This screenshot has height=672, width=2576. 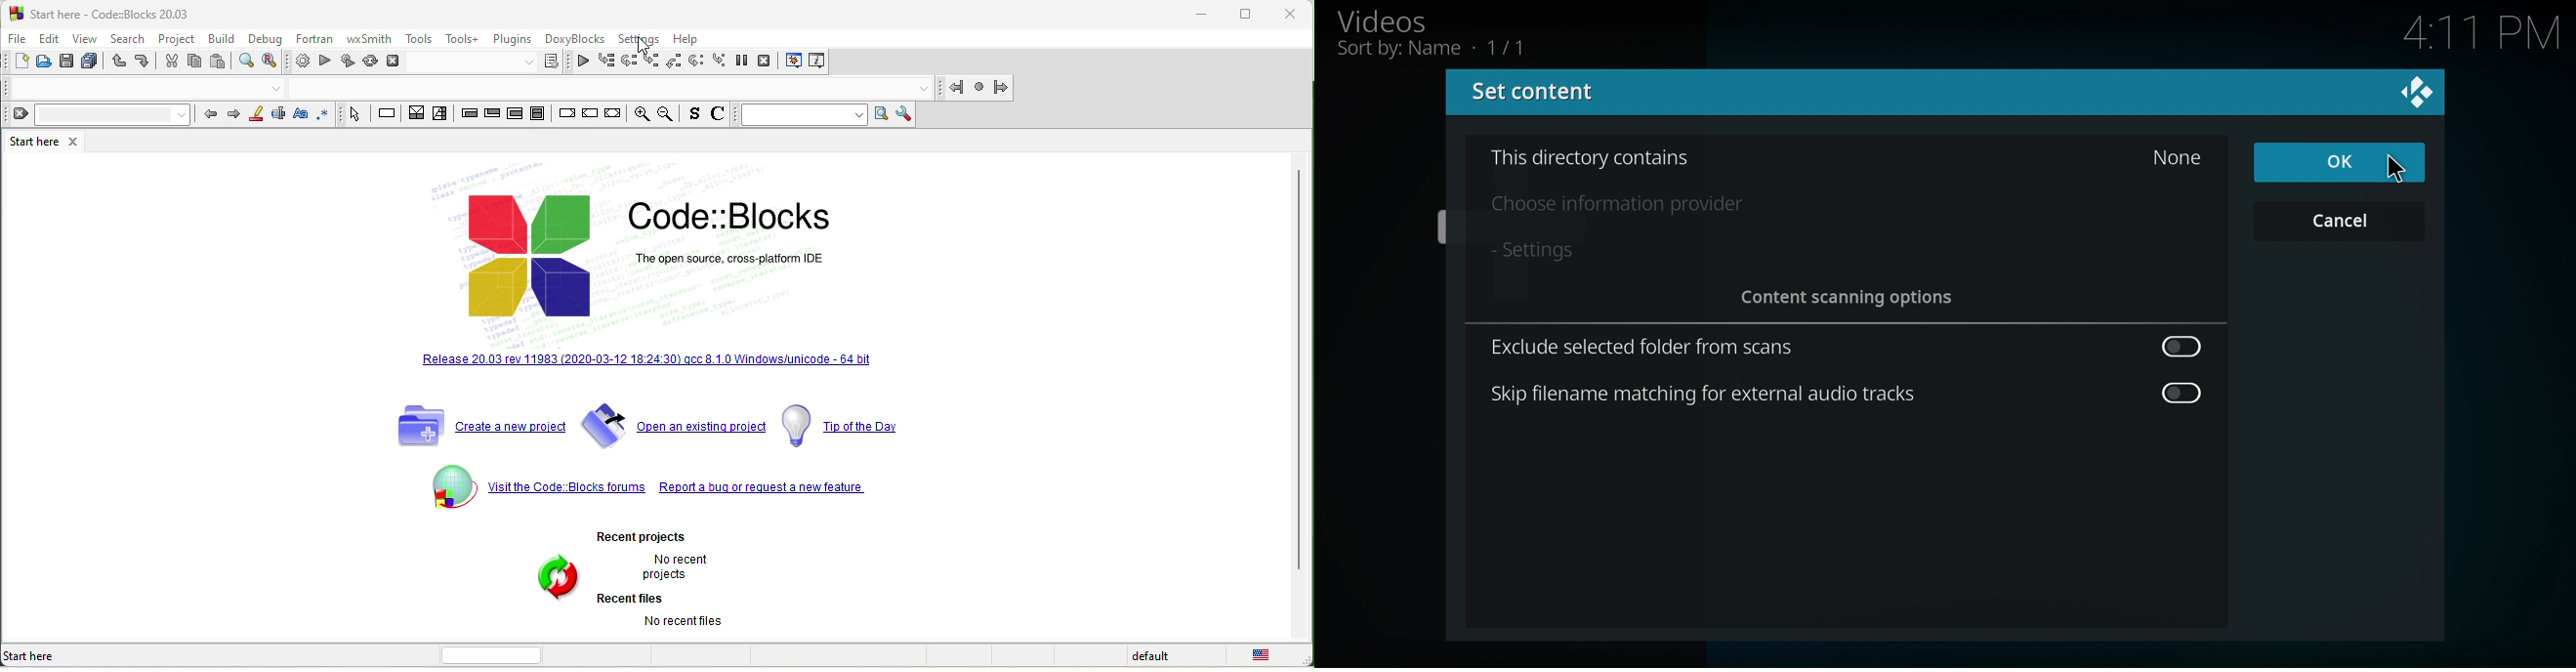 I want to click on debug, so click(x=267, y=40).